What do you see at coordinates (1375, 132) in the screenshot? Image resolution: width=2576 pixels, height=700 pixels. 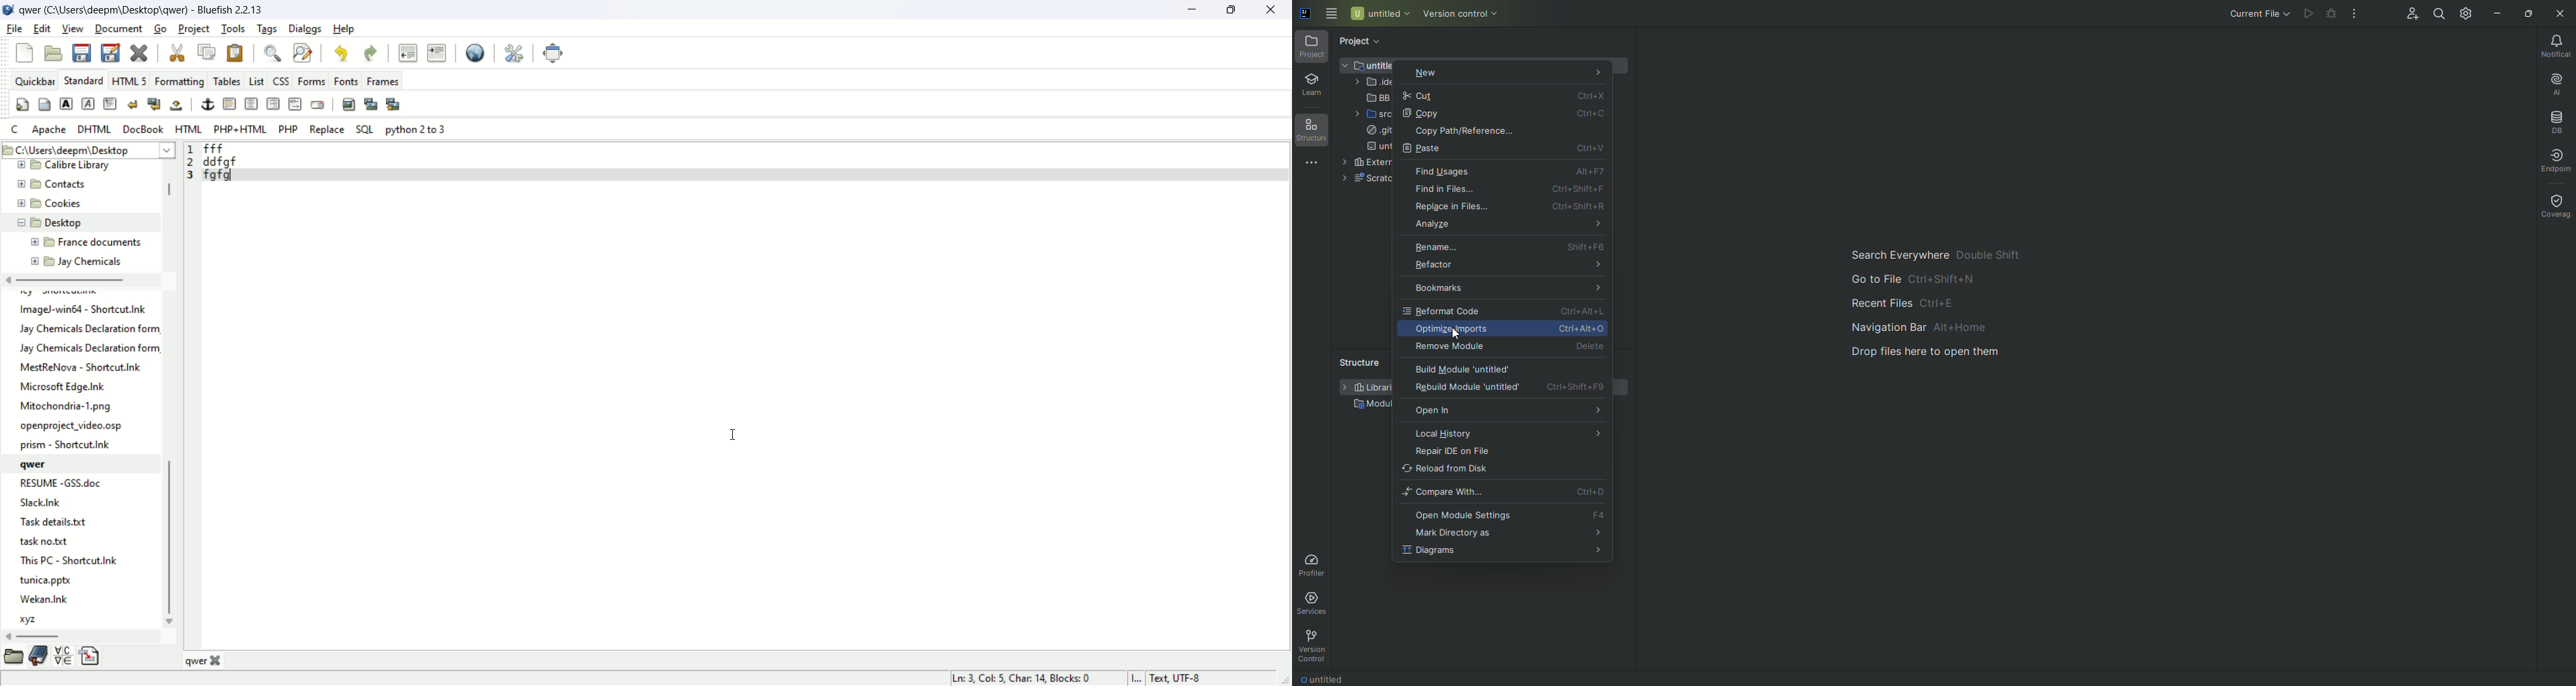 I see `.gitigmore` at bounding box center [1375, 132].